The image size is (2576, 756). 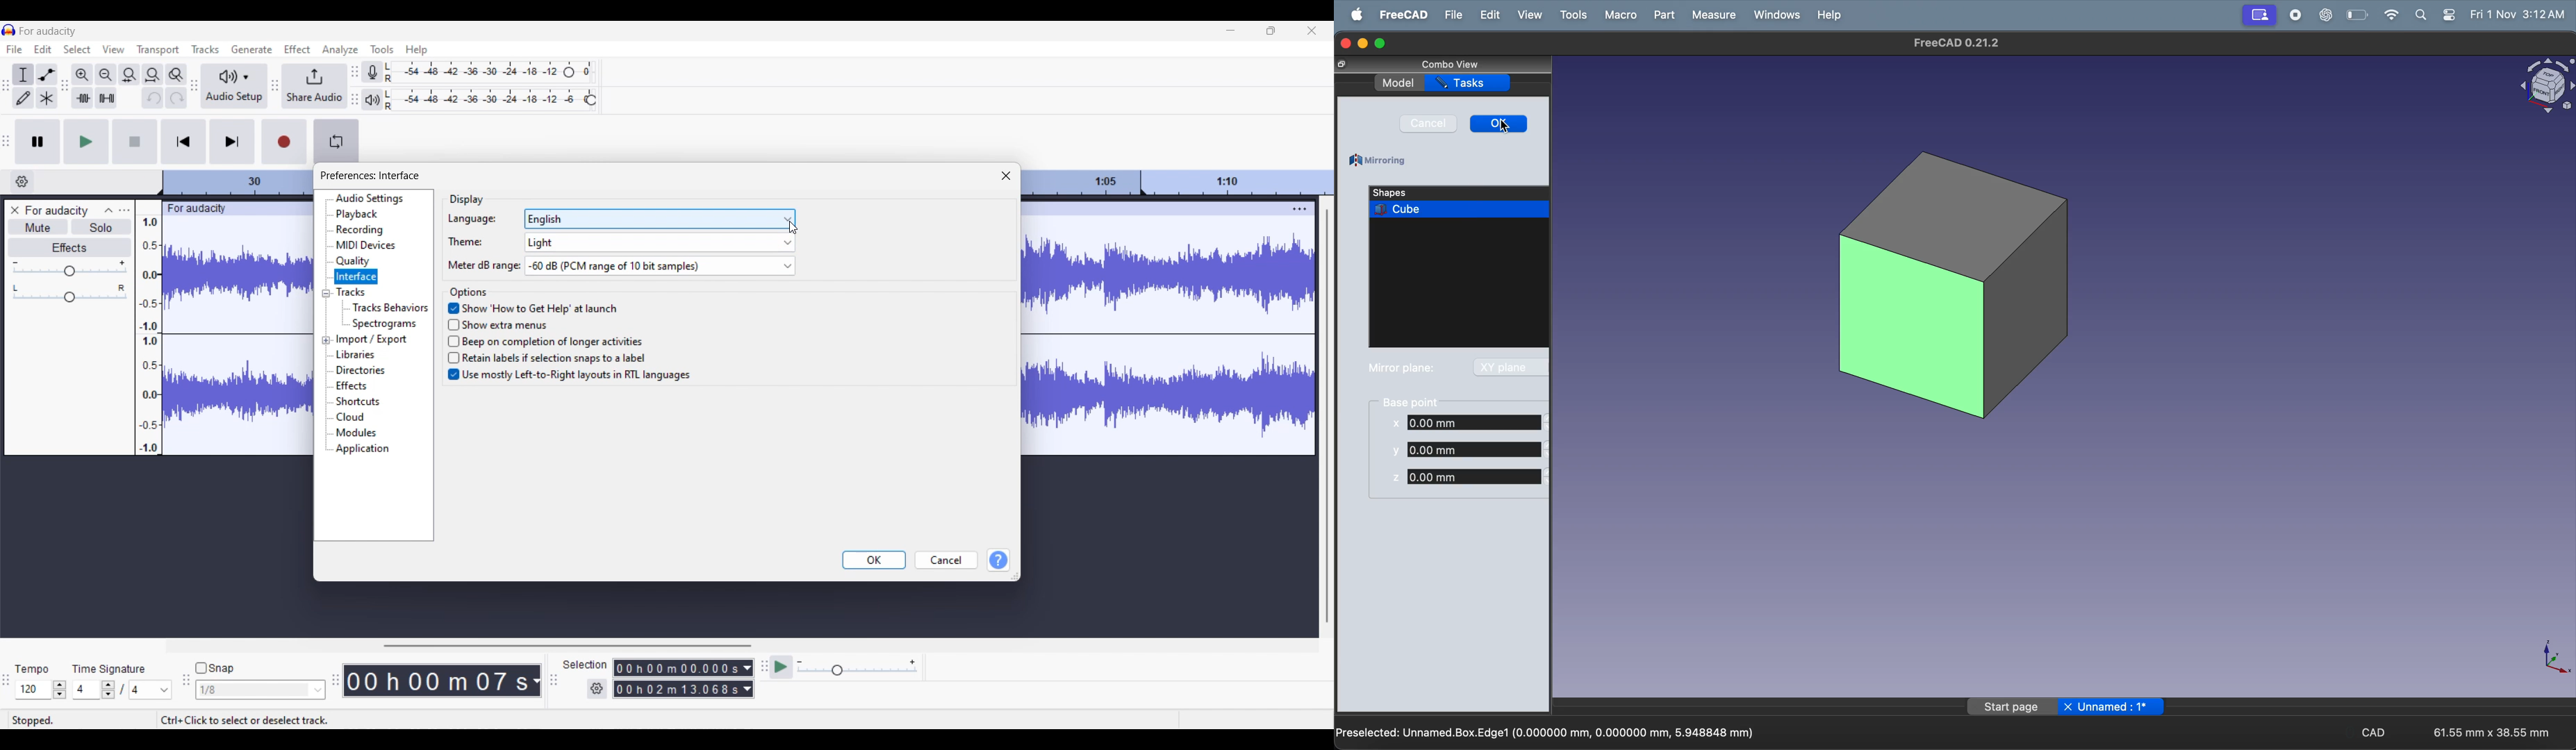 I want to click on FreeCAD 0.21.2, so click(x=1953, y=42).